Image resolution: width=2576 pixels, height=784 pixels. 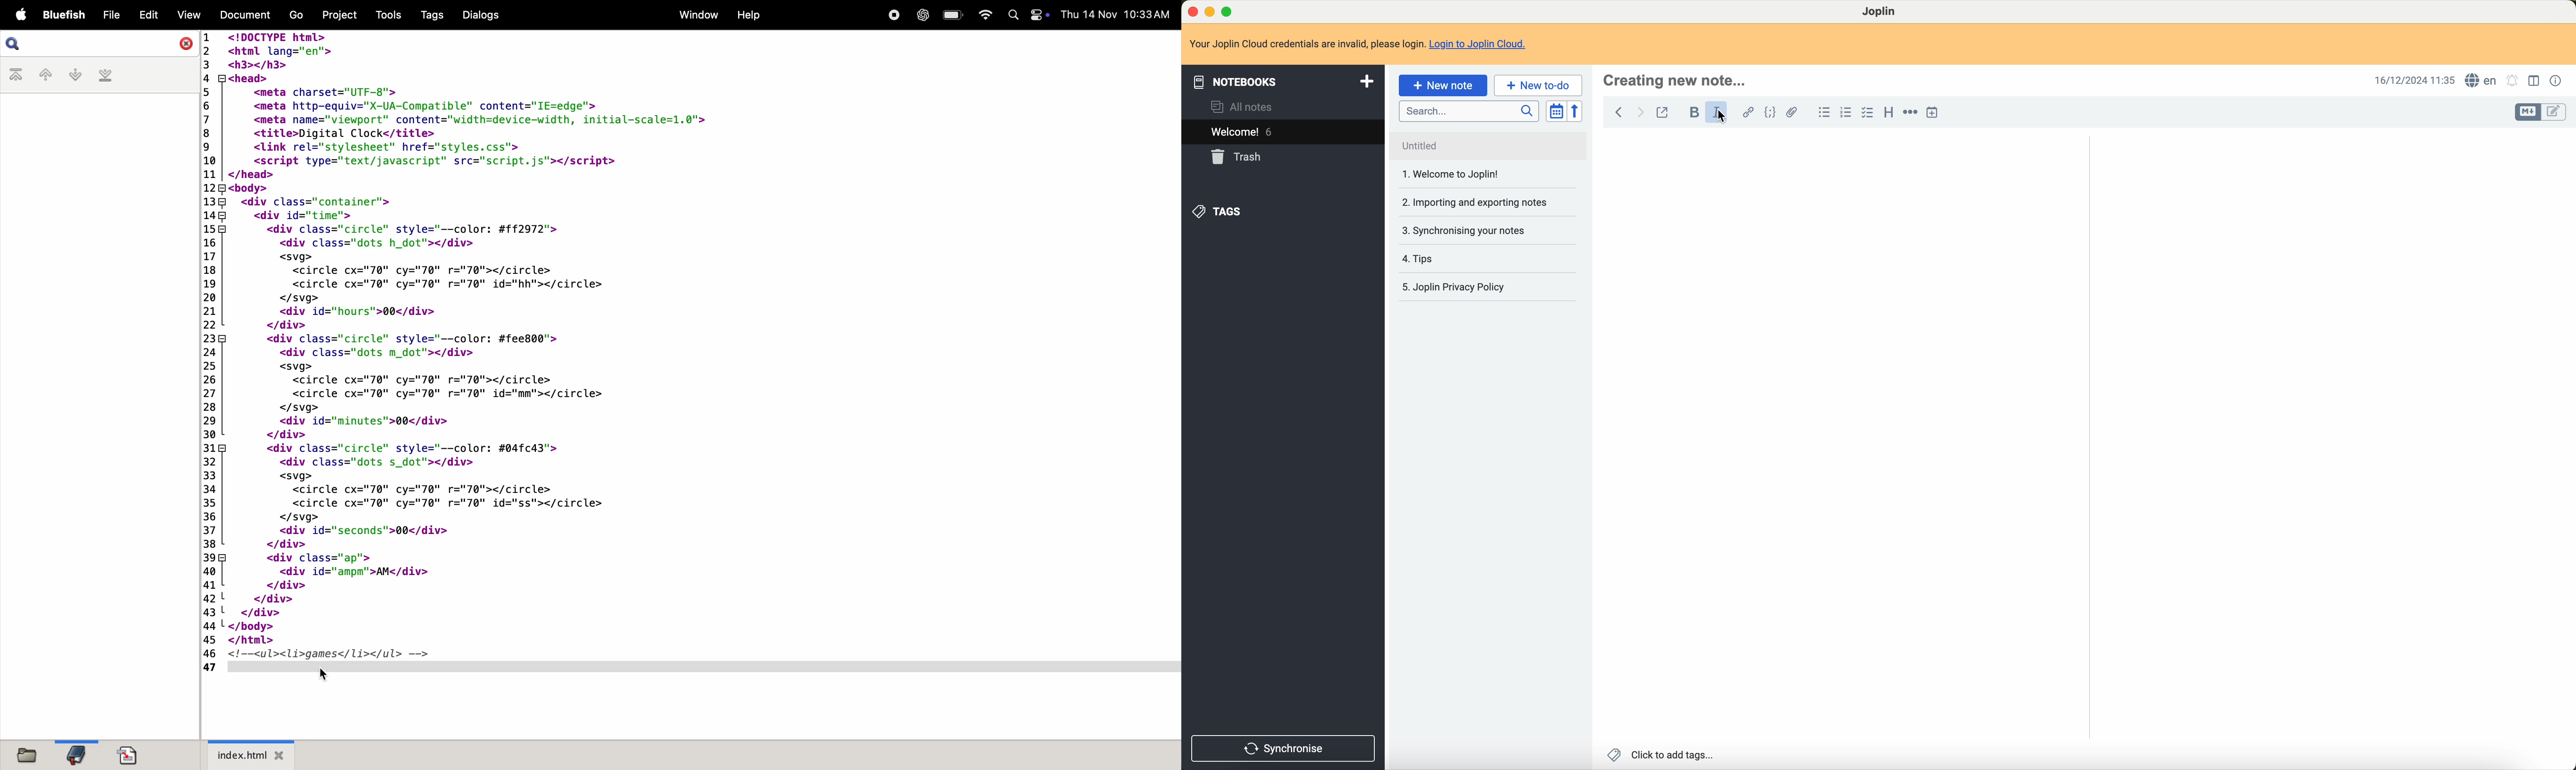 I want to click on foward, so click(x=1642, y=113).